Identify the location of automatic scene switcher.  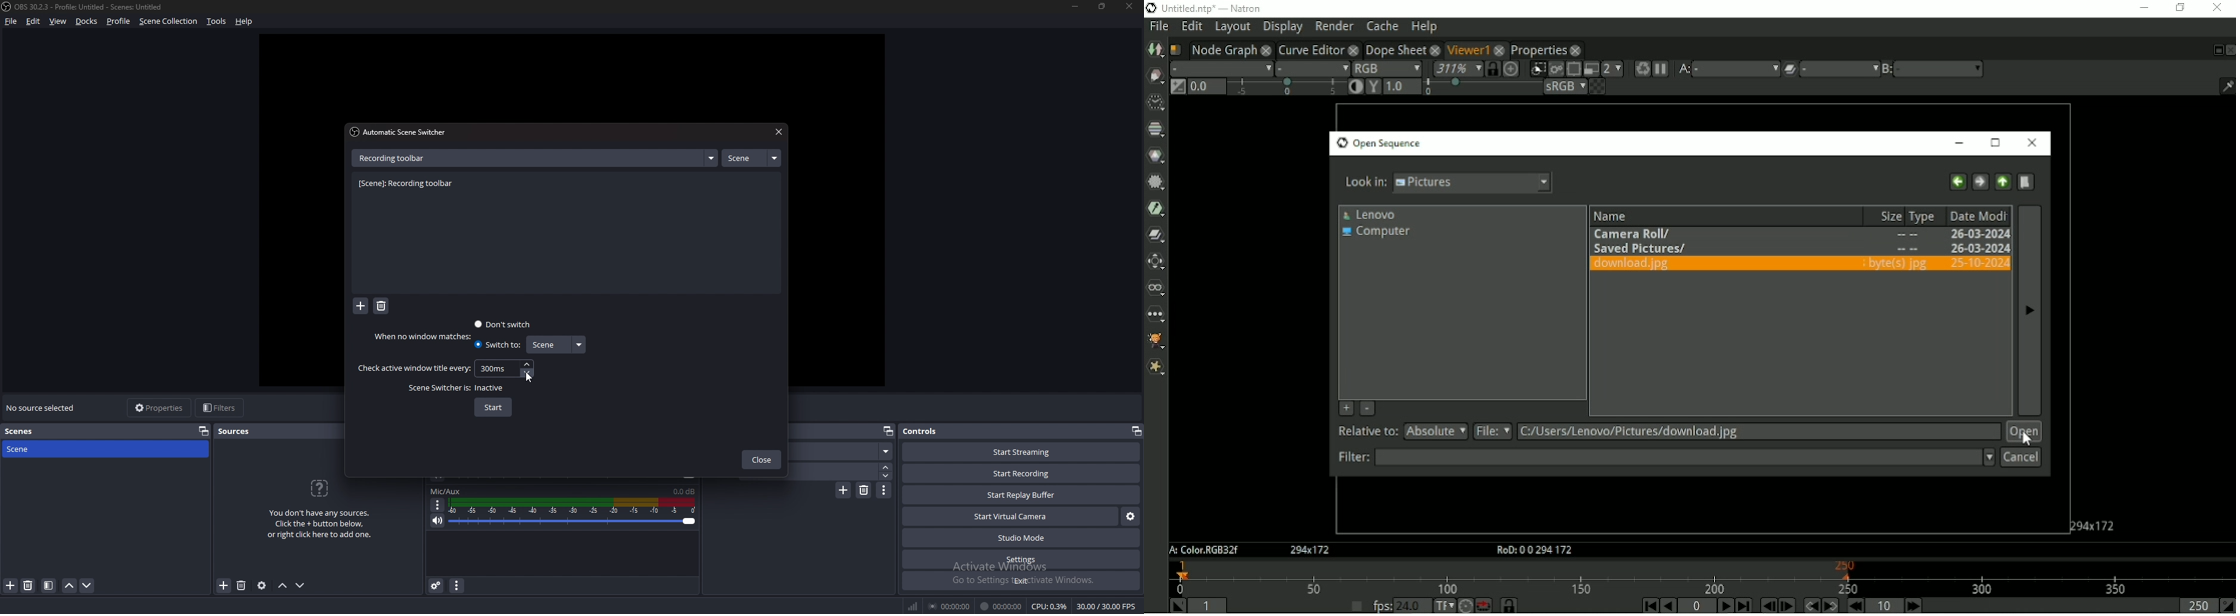
(401, 132).